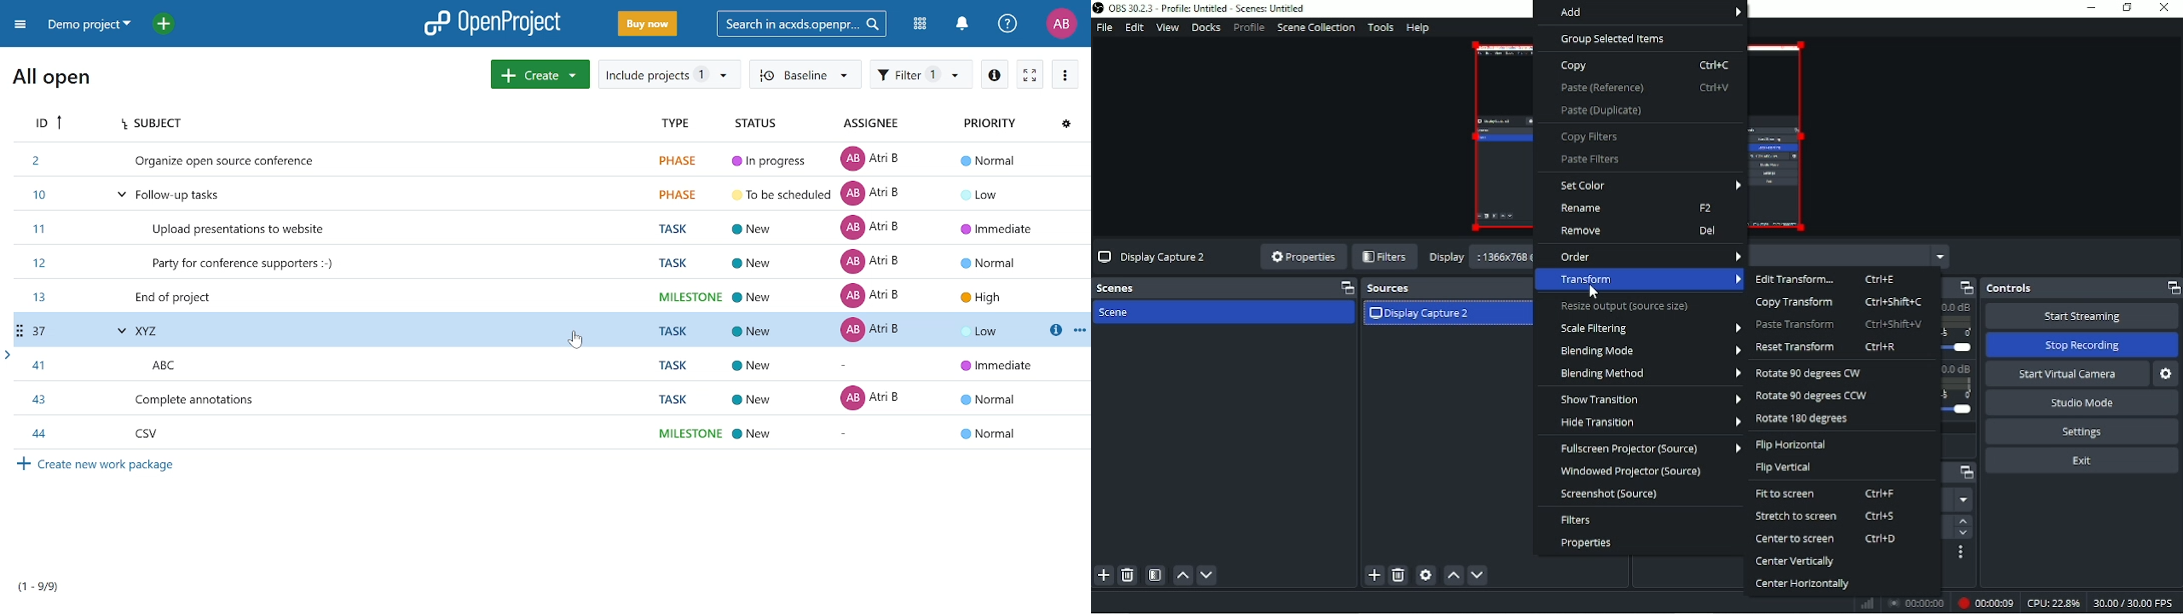 The image size is (2184, 616). I want to click on Show transition, so click(1650, 399).